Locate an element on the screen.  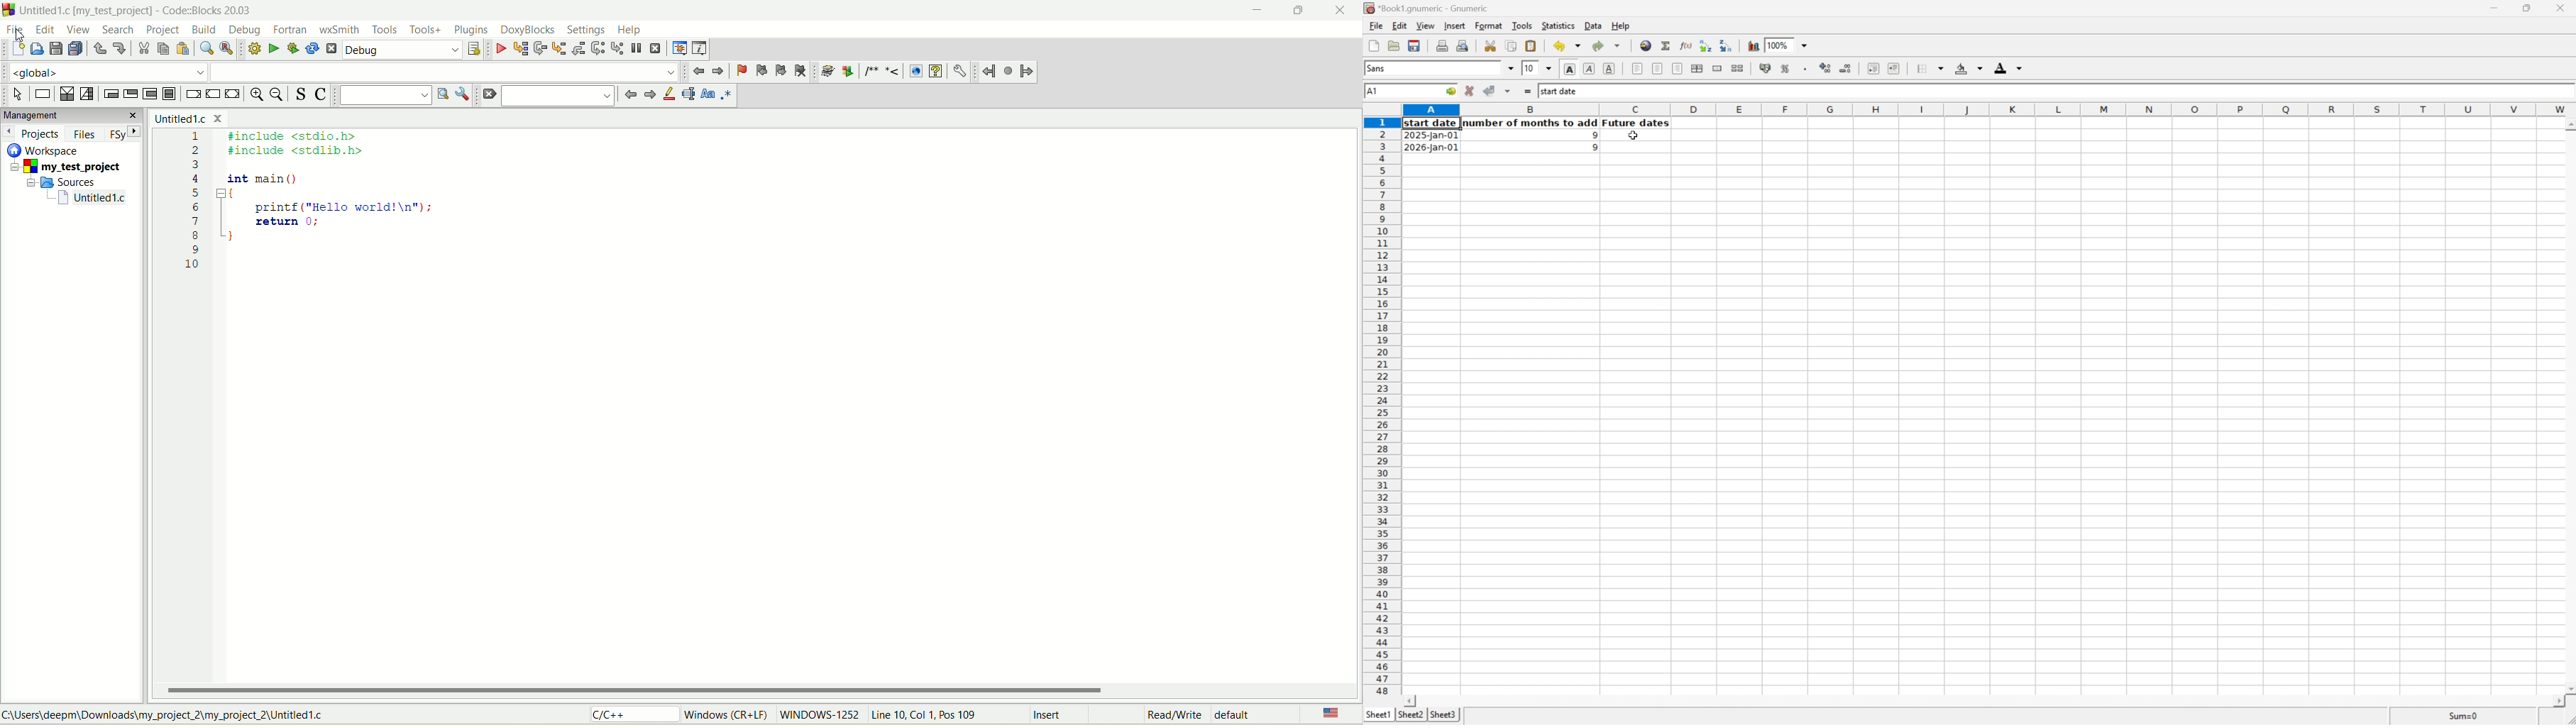
Cut selection is located at coordinates (1492, 45).